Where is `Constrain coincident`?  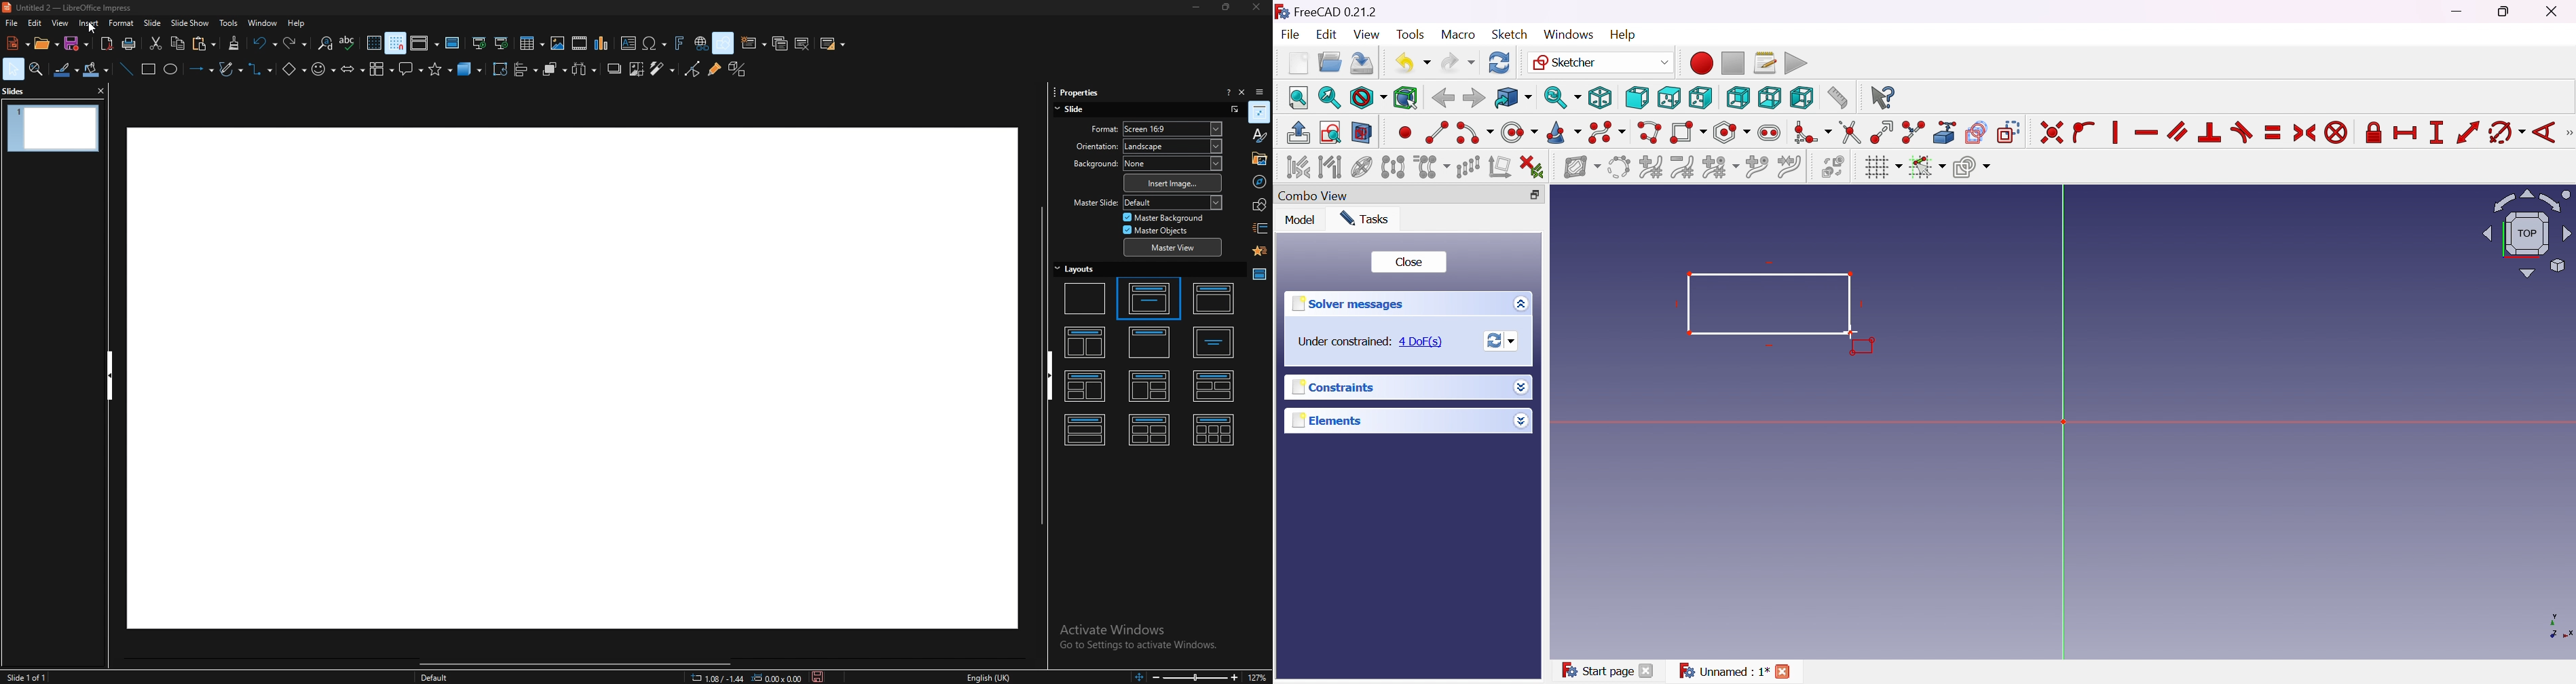
Constrain coincident is located at coordinates (2050, 133).